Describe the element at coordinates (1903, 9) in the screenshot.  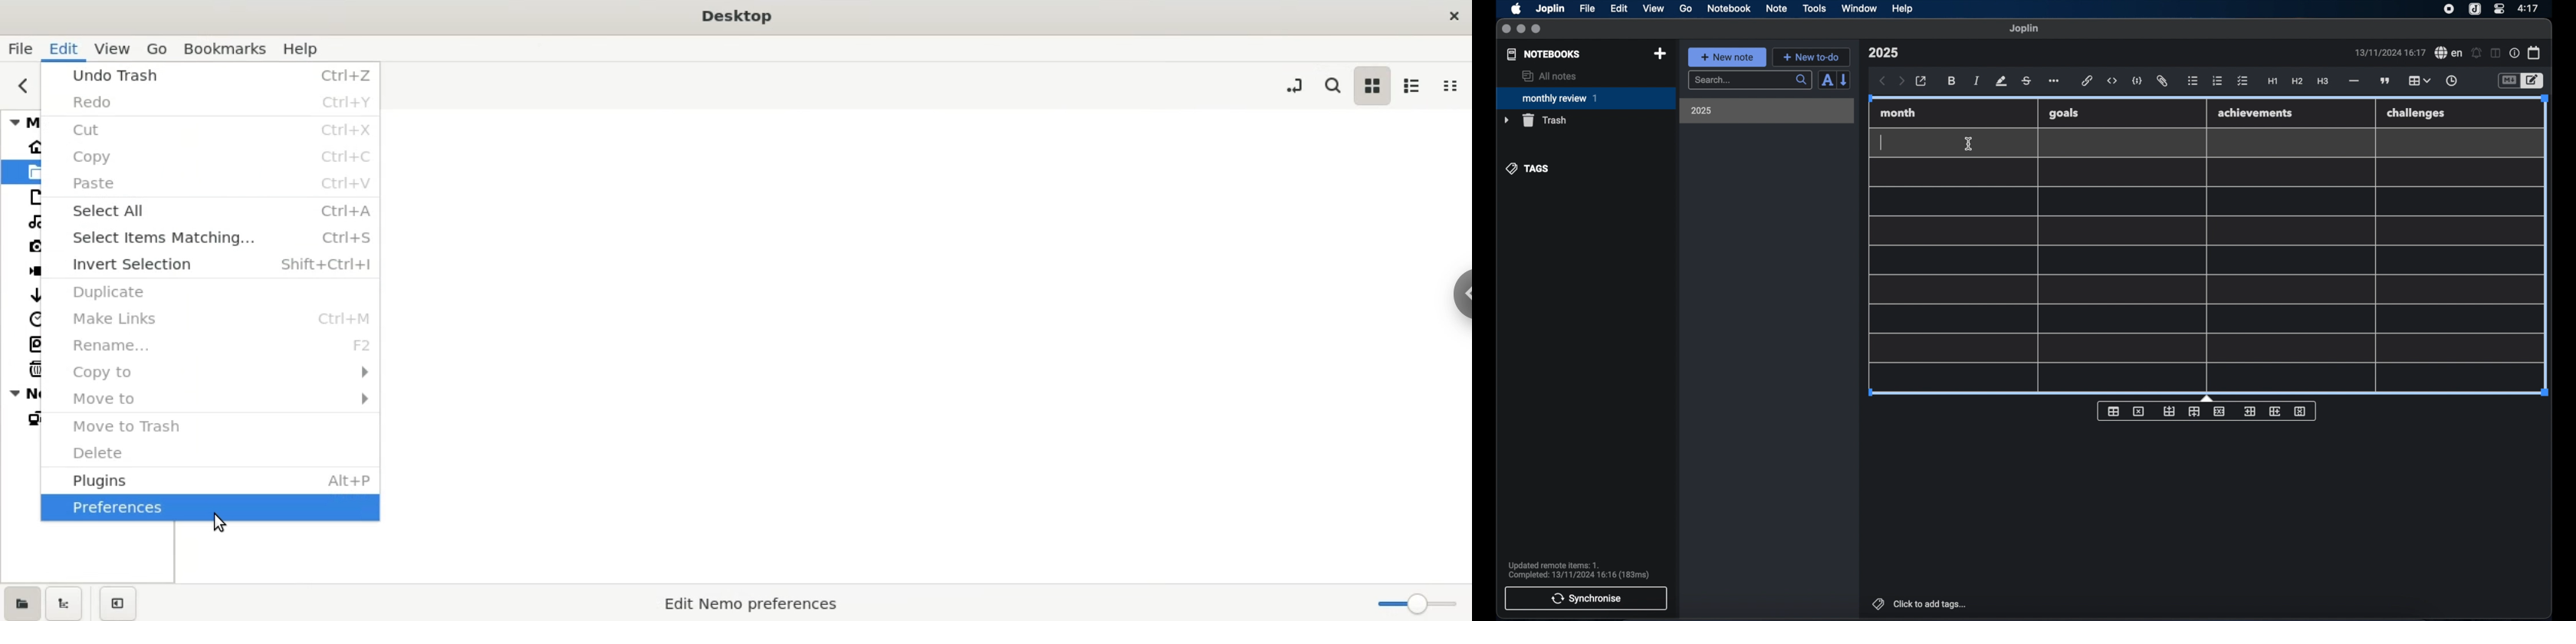
I see `help` at that location.